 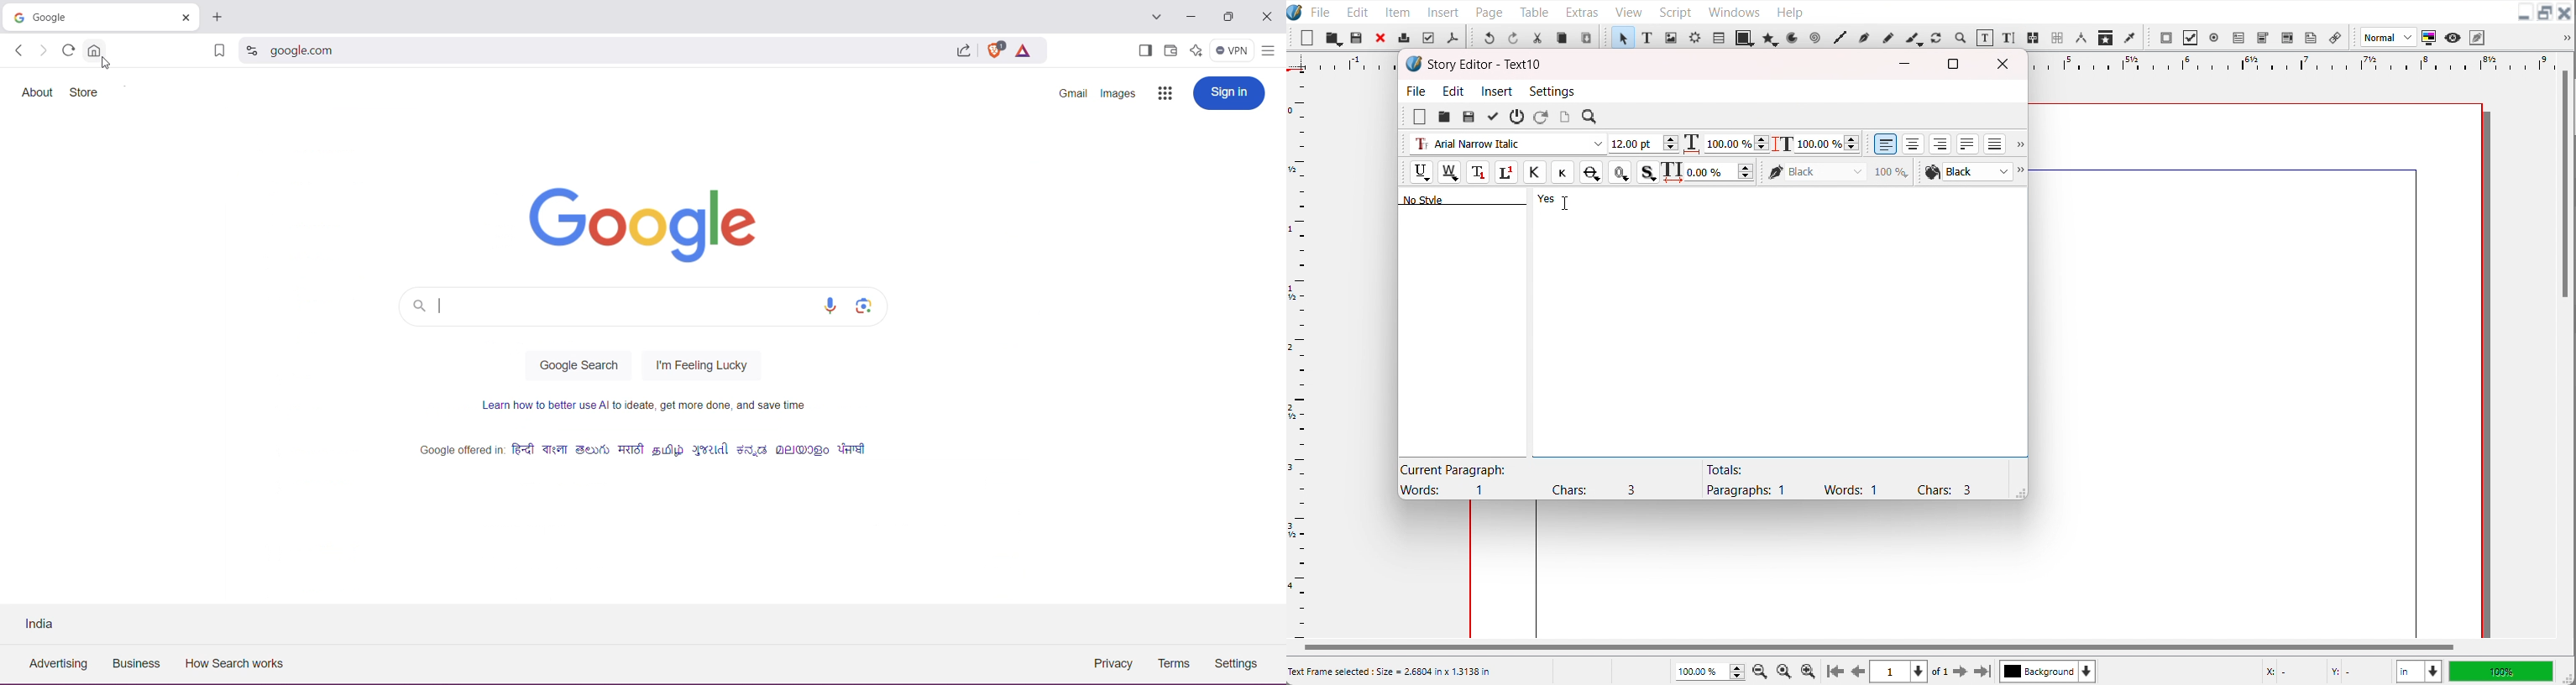 What do you see at coordinates (1506, 144) in the screenshot?
I see `Font type` at bounding box center [1506, 144].